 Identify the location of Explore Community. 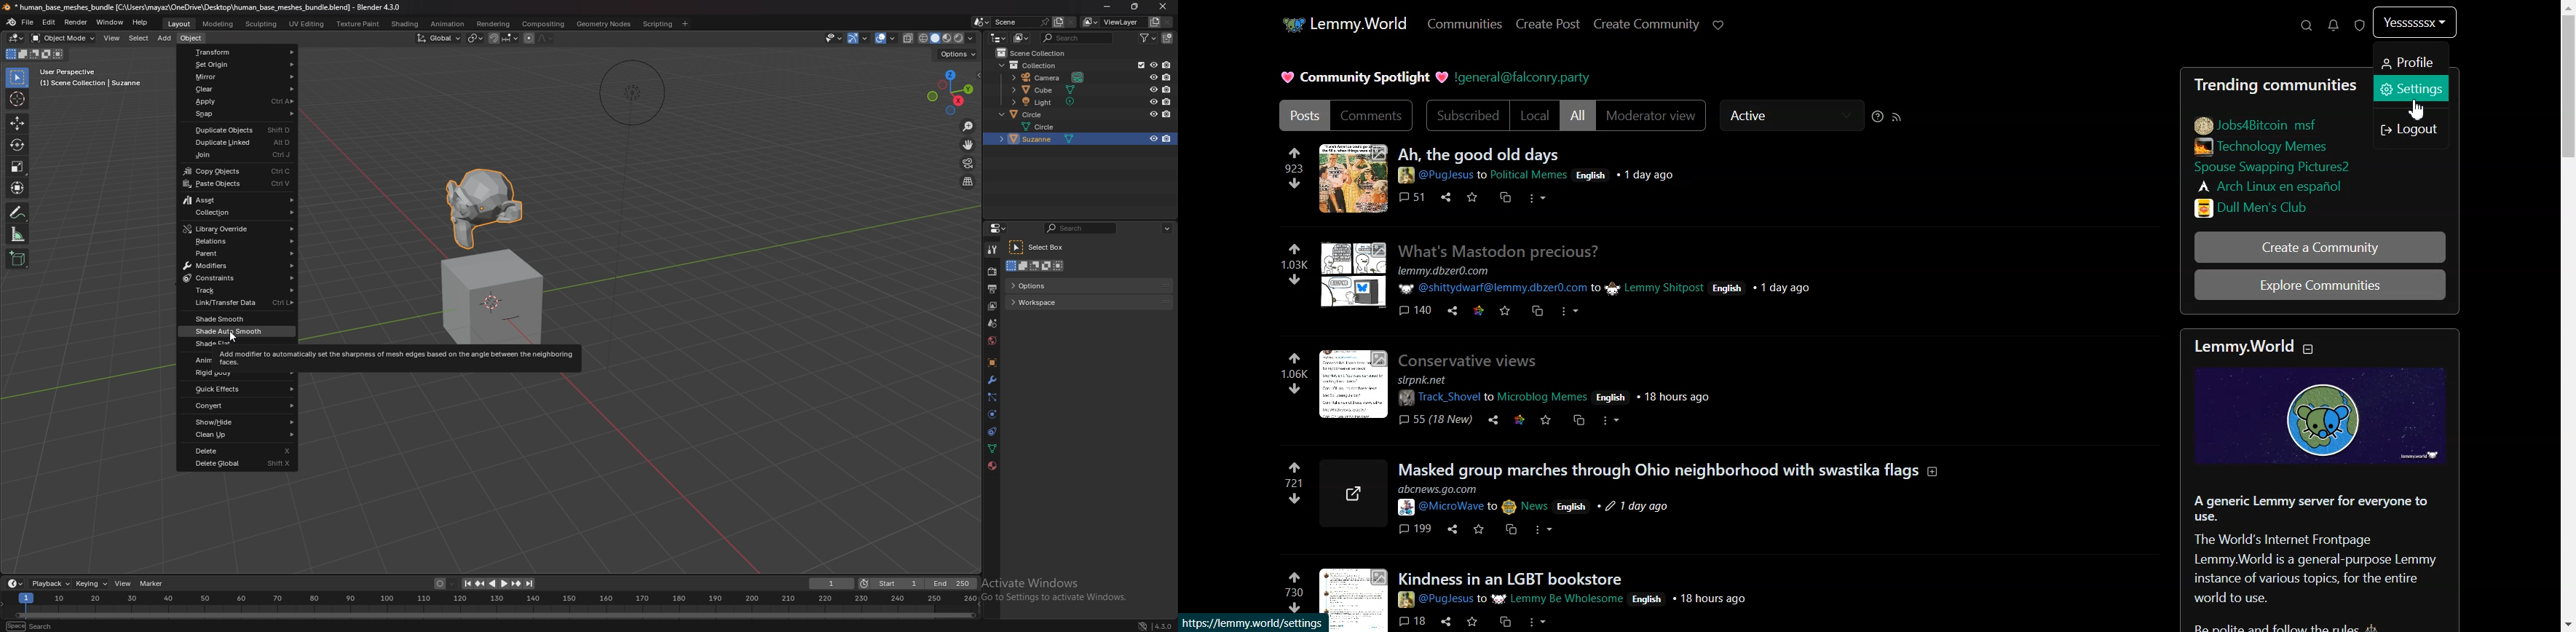
(2318, 286).